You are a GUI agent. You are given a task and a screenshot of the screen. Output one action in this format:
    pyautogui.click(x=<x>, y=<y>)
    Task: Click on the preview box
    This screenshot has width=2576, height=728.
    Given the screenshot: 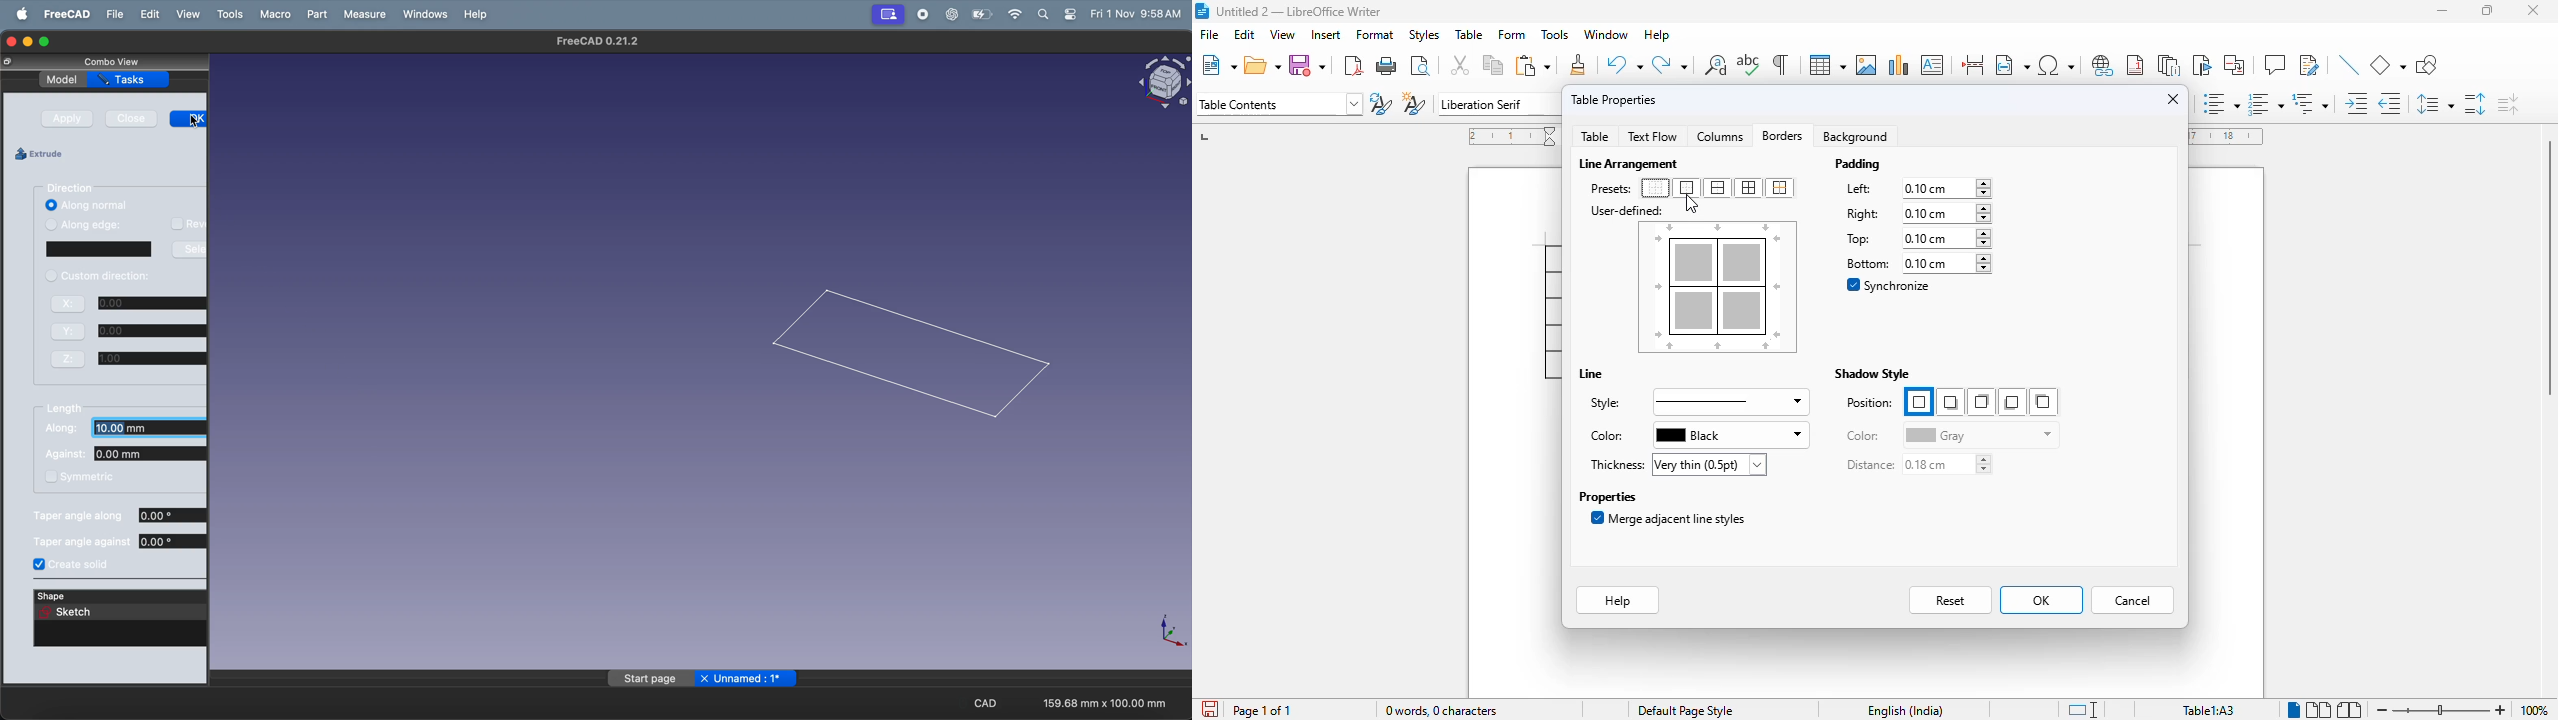 What is the action you would take?
    pyautogui.click(x=1719, y=287)
    